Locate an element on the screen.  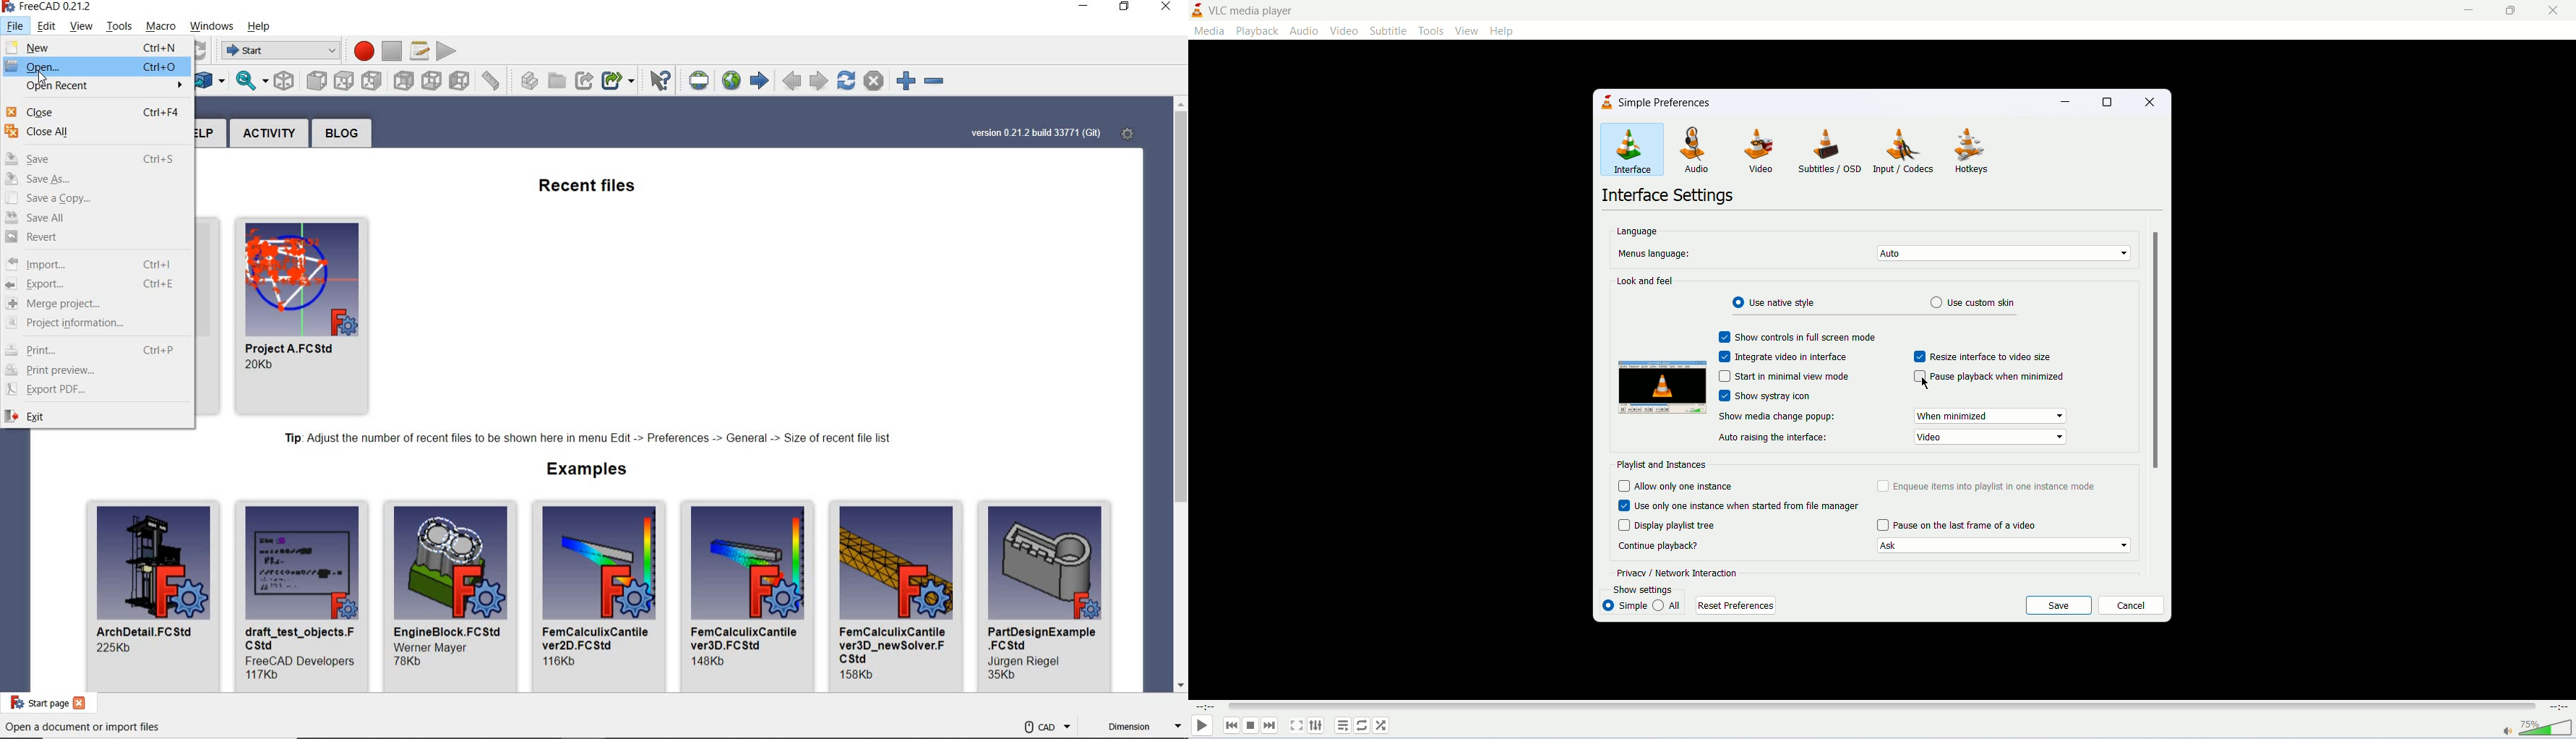
image is located at coordinates (1046, 563).